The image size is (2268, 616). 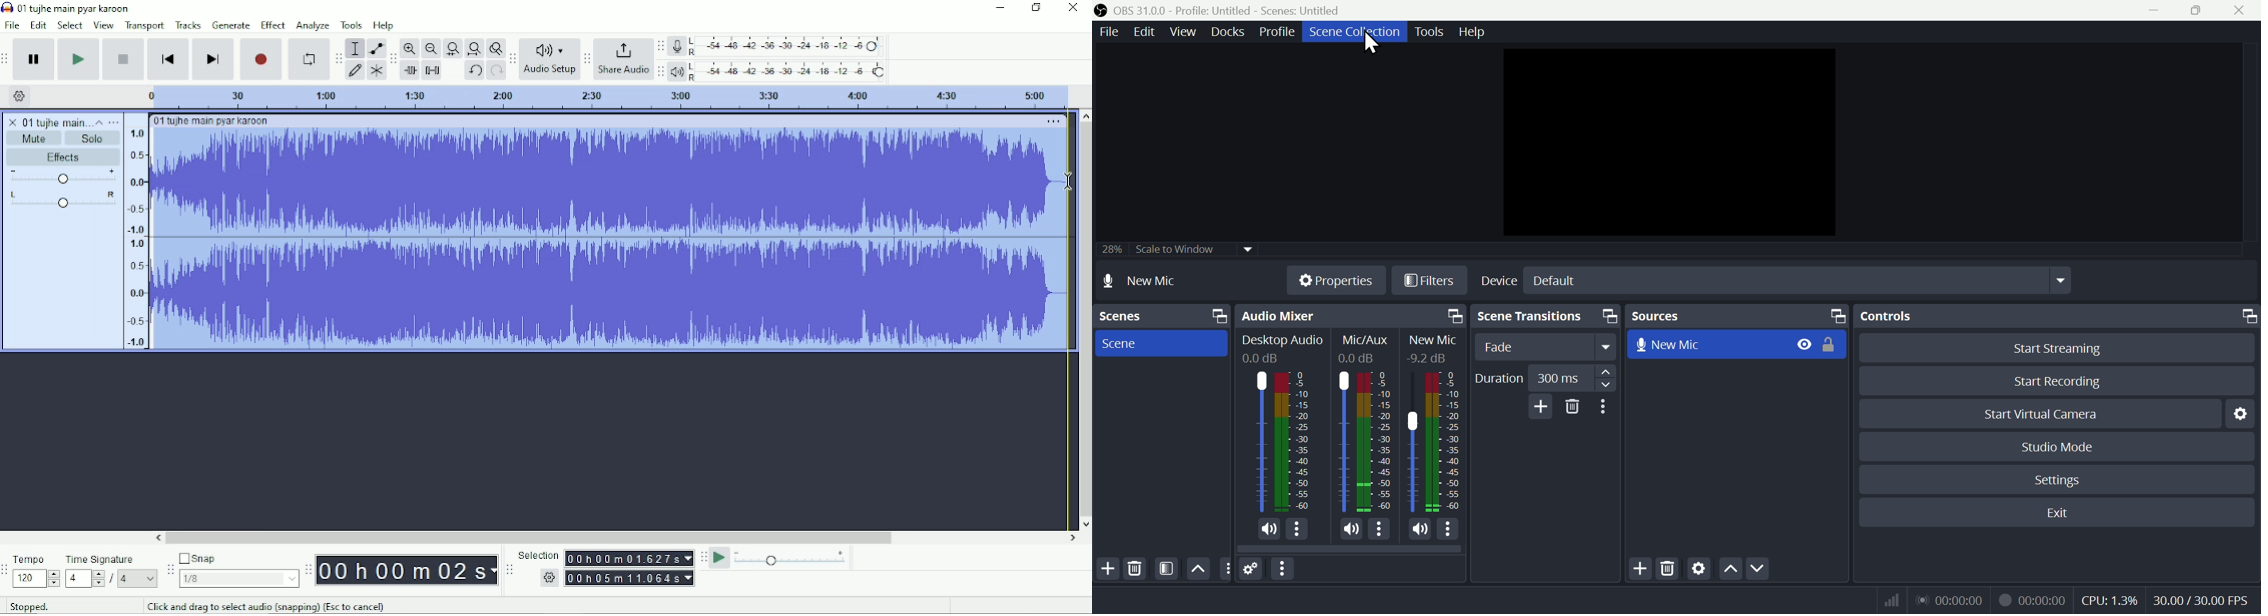 What do you see at coordinates (1338, 281) in the screenshot?
I see `Properties` at bounding box center [1338, 281].